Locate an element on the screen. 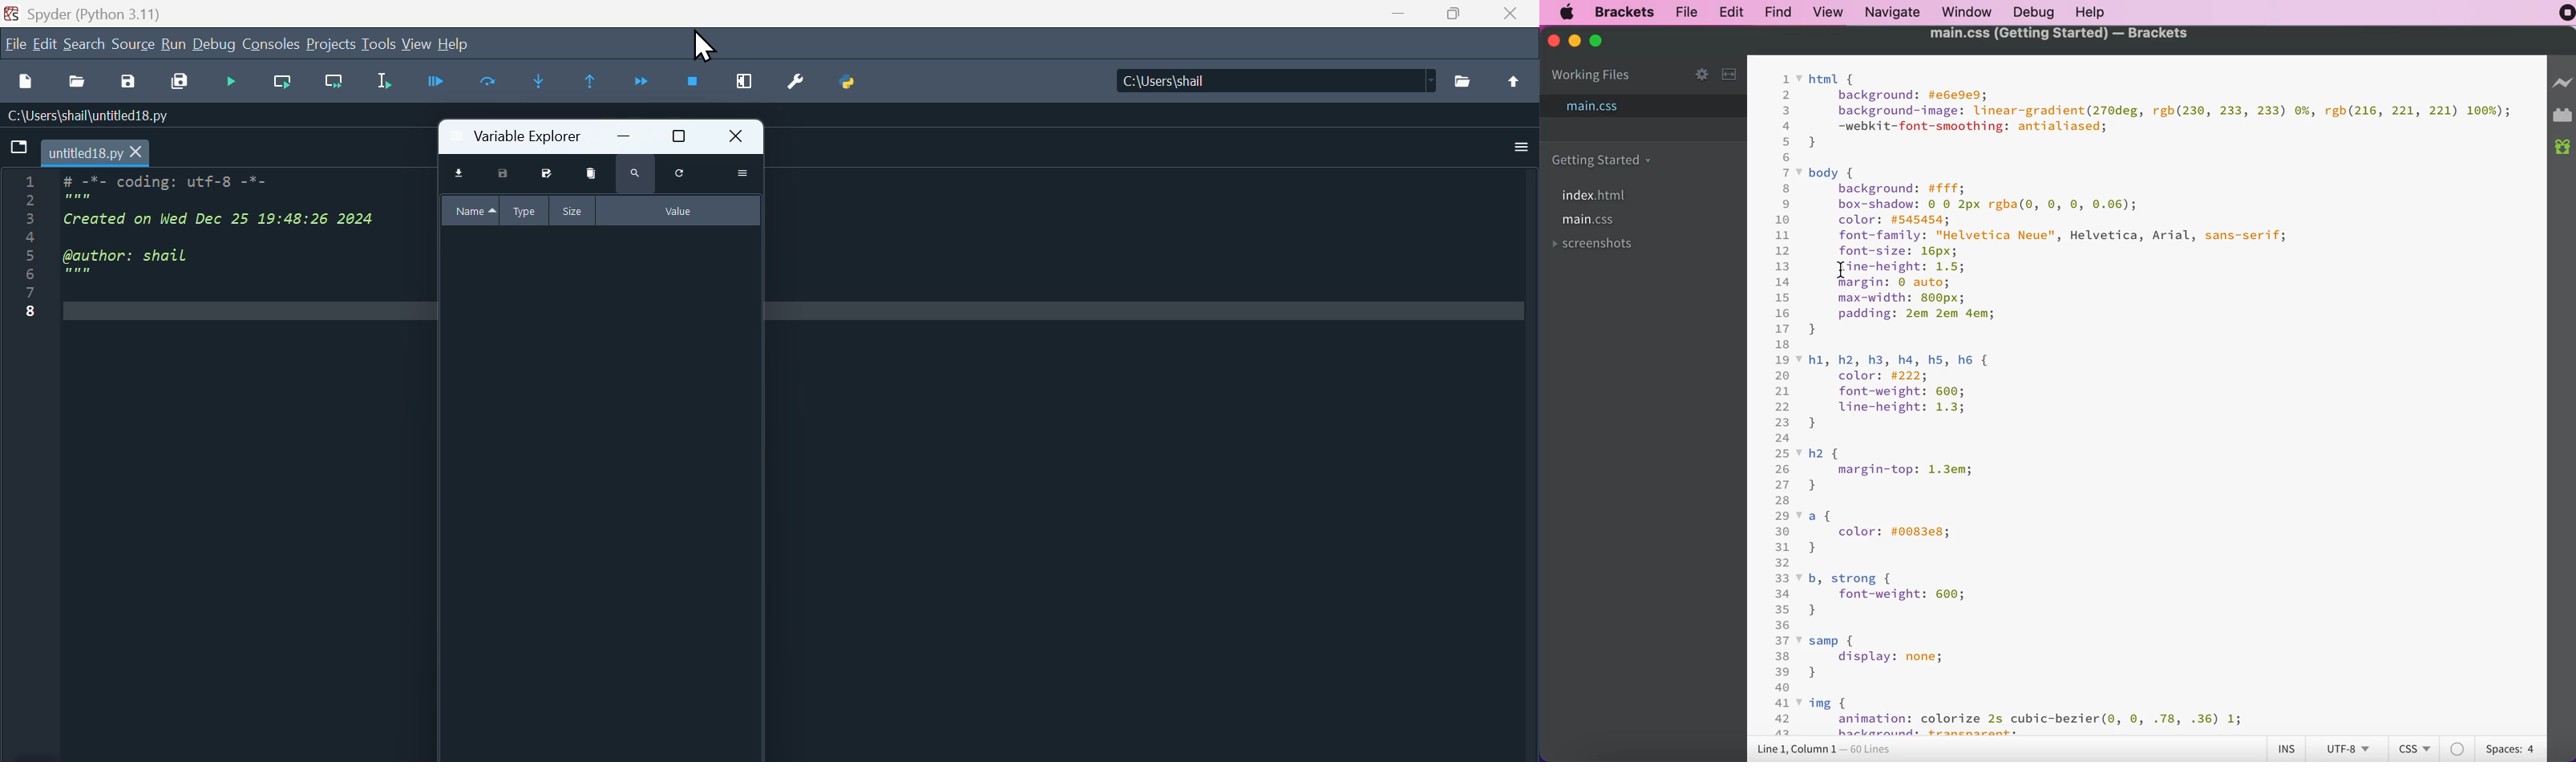  28 is located at coordinates (1782, 500).